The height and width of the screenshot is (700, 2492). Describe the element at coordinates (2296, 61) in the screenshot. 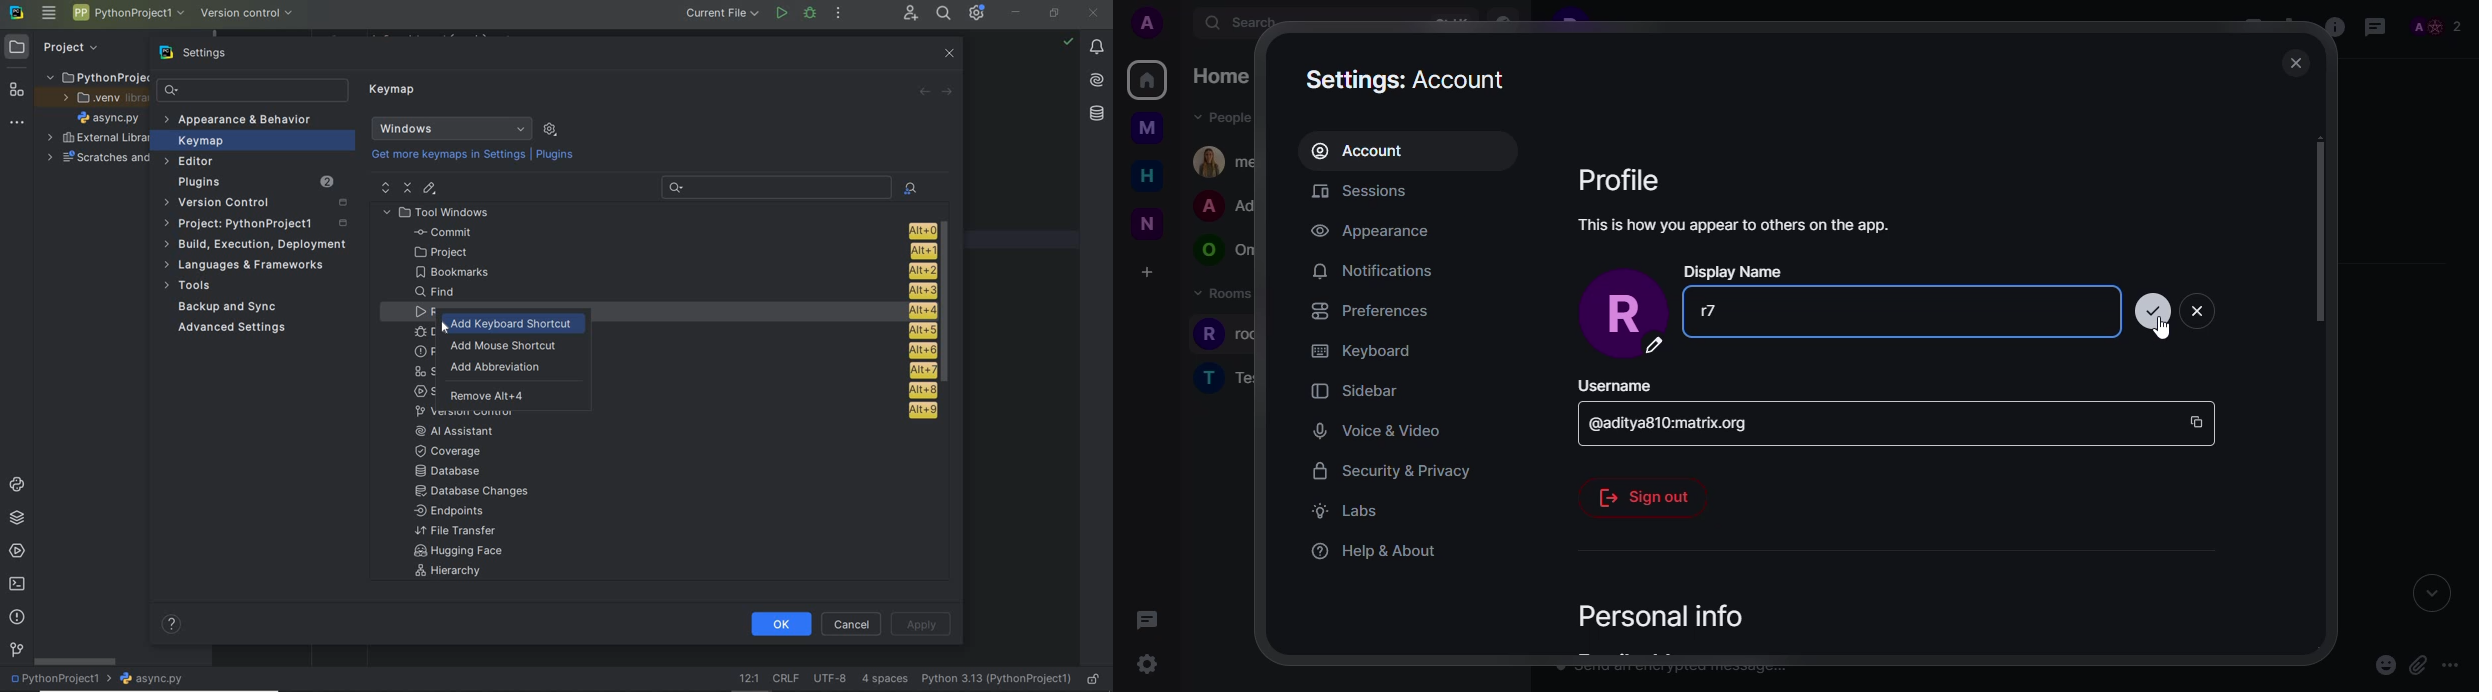

I see `close` at that location.